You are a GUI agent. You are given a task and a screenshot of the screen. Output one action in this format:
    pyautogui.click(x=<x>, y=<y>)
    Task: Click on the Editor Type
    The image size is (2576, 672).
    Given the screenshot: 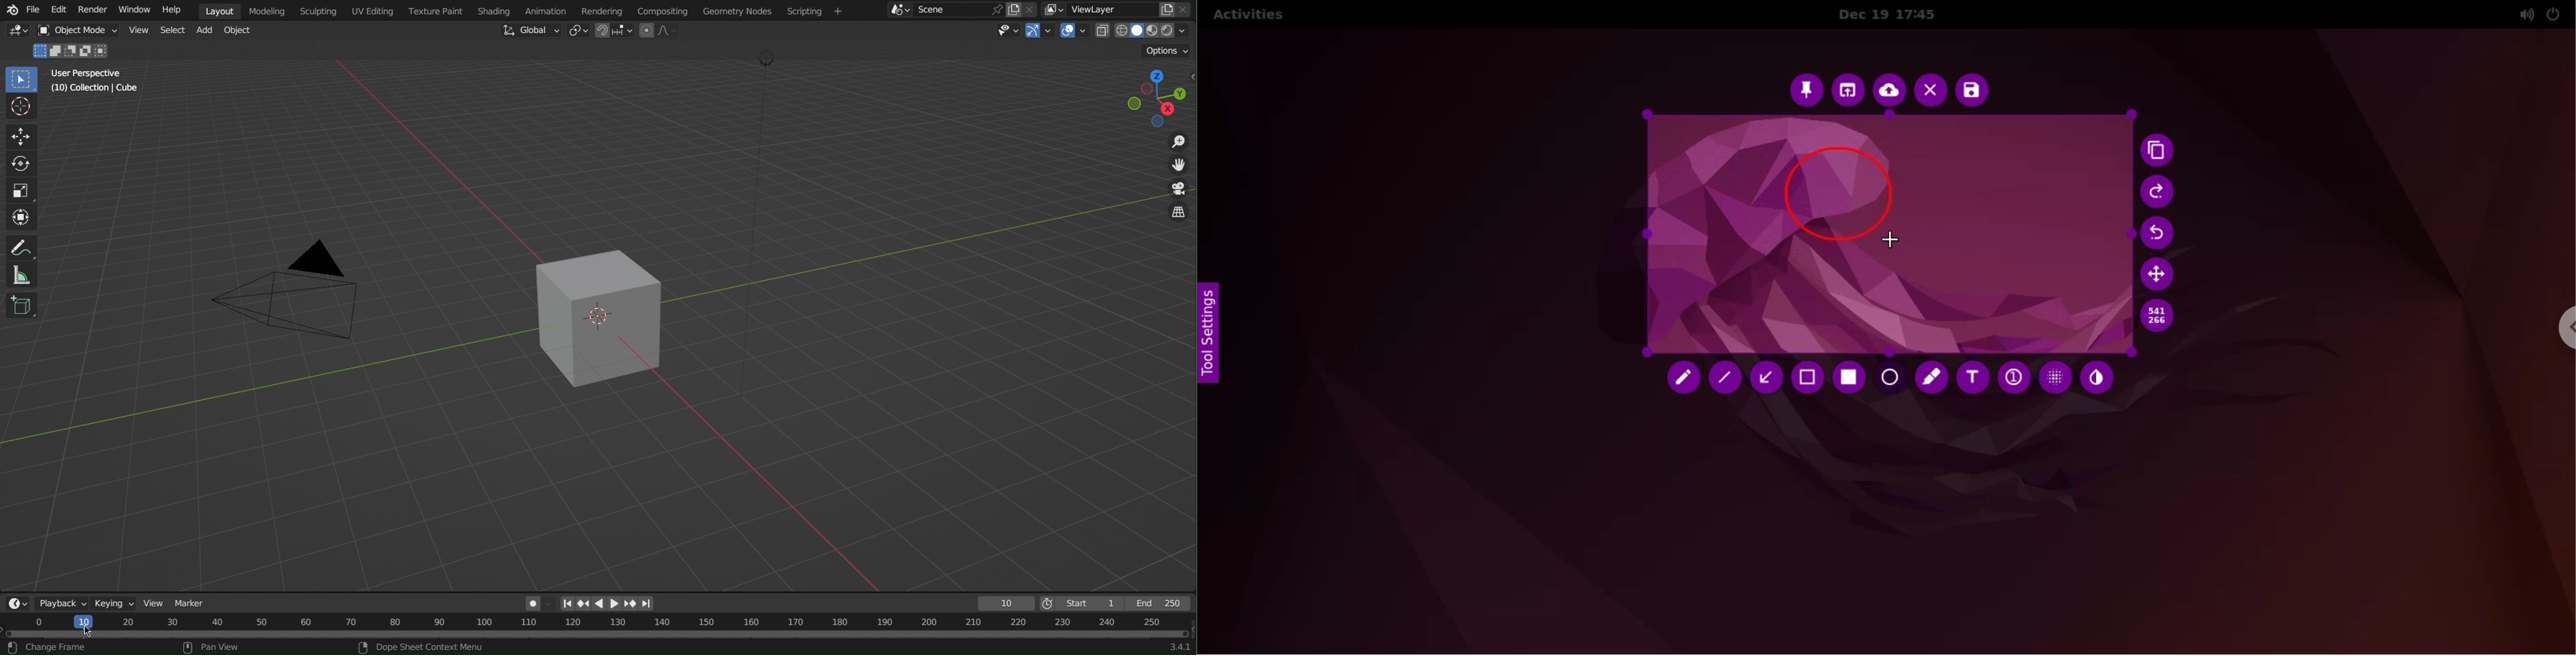 What is the action you would take?
    pyautogui.click(x=15, y=604)
    